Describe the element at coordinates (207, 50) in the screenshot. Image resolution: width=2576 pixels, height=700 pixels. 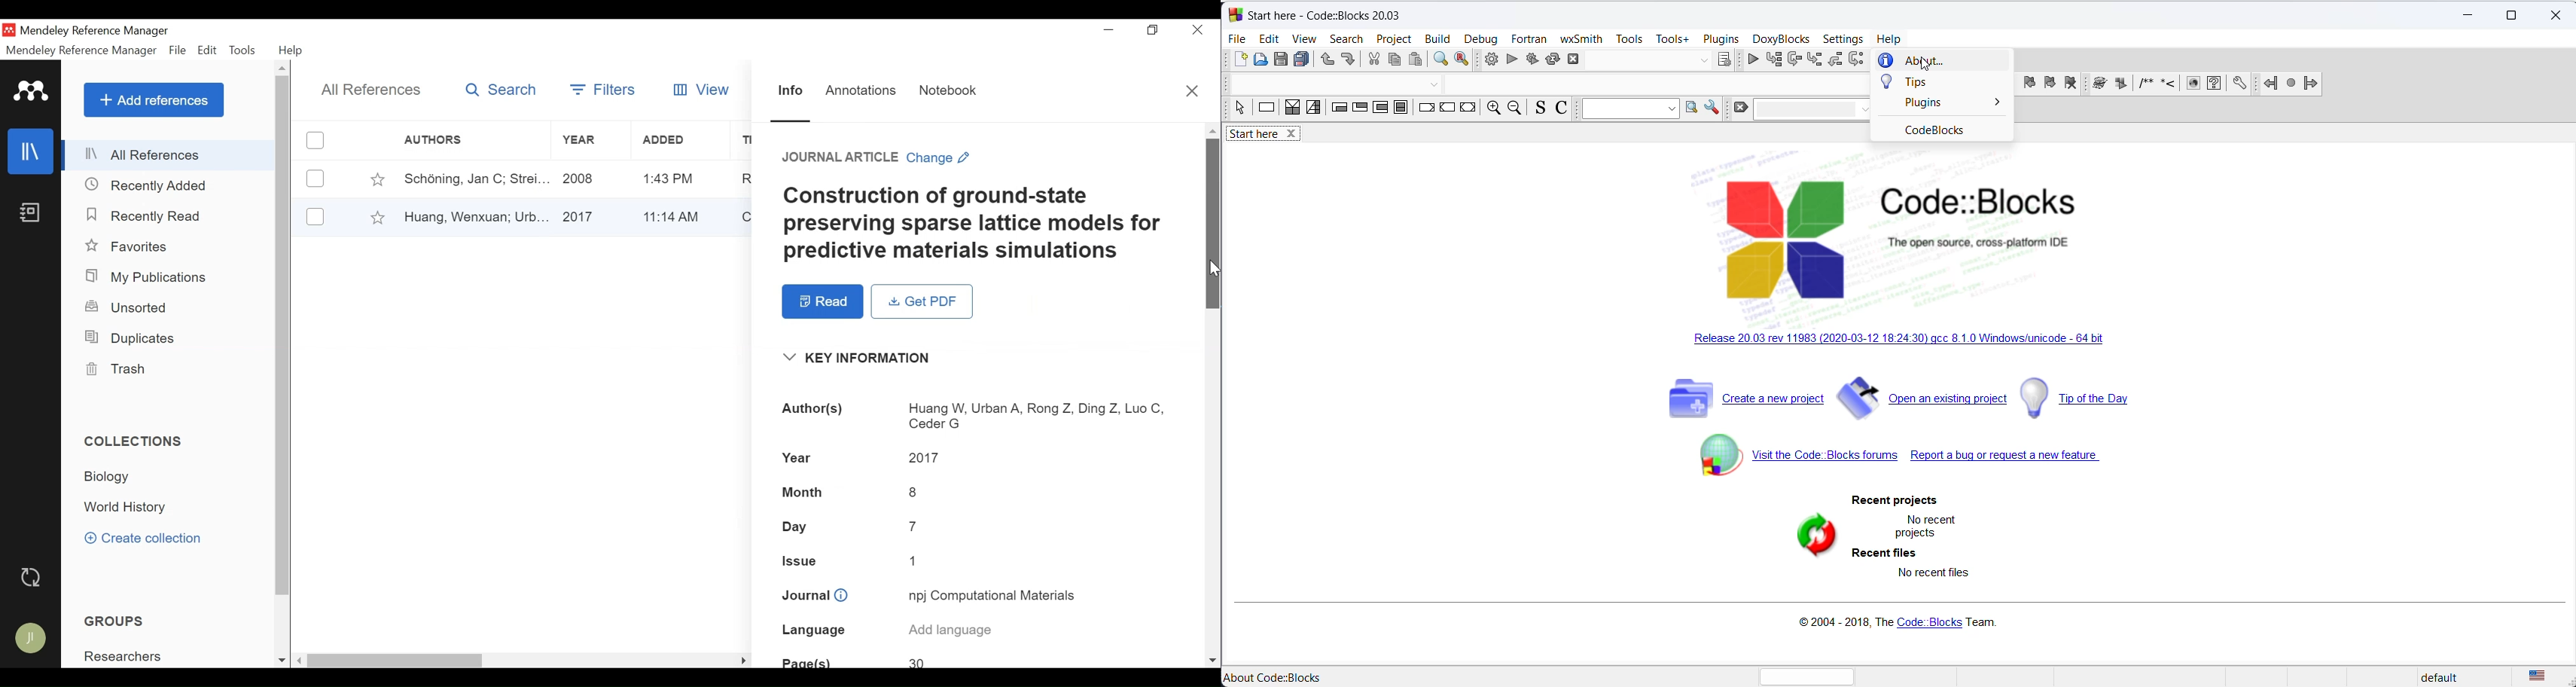
I see `Edit` at that location.